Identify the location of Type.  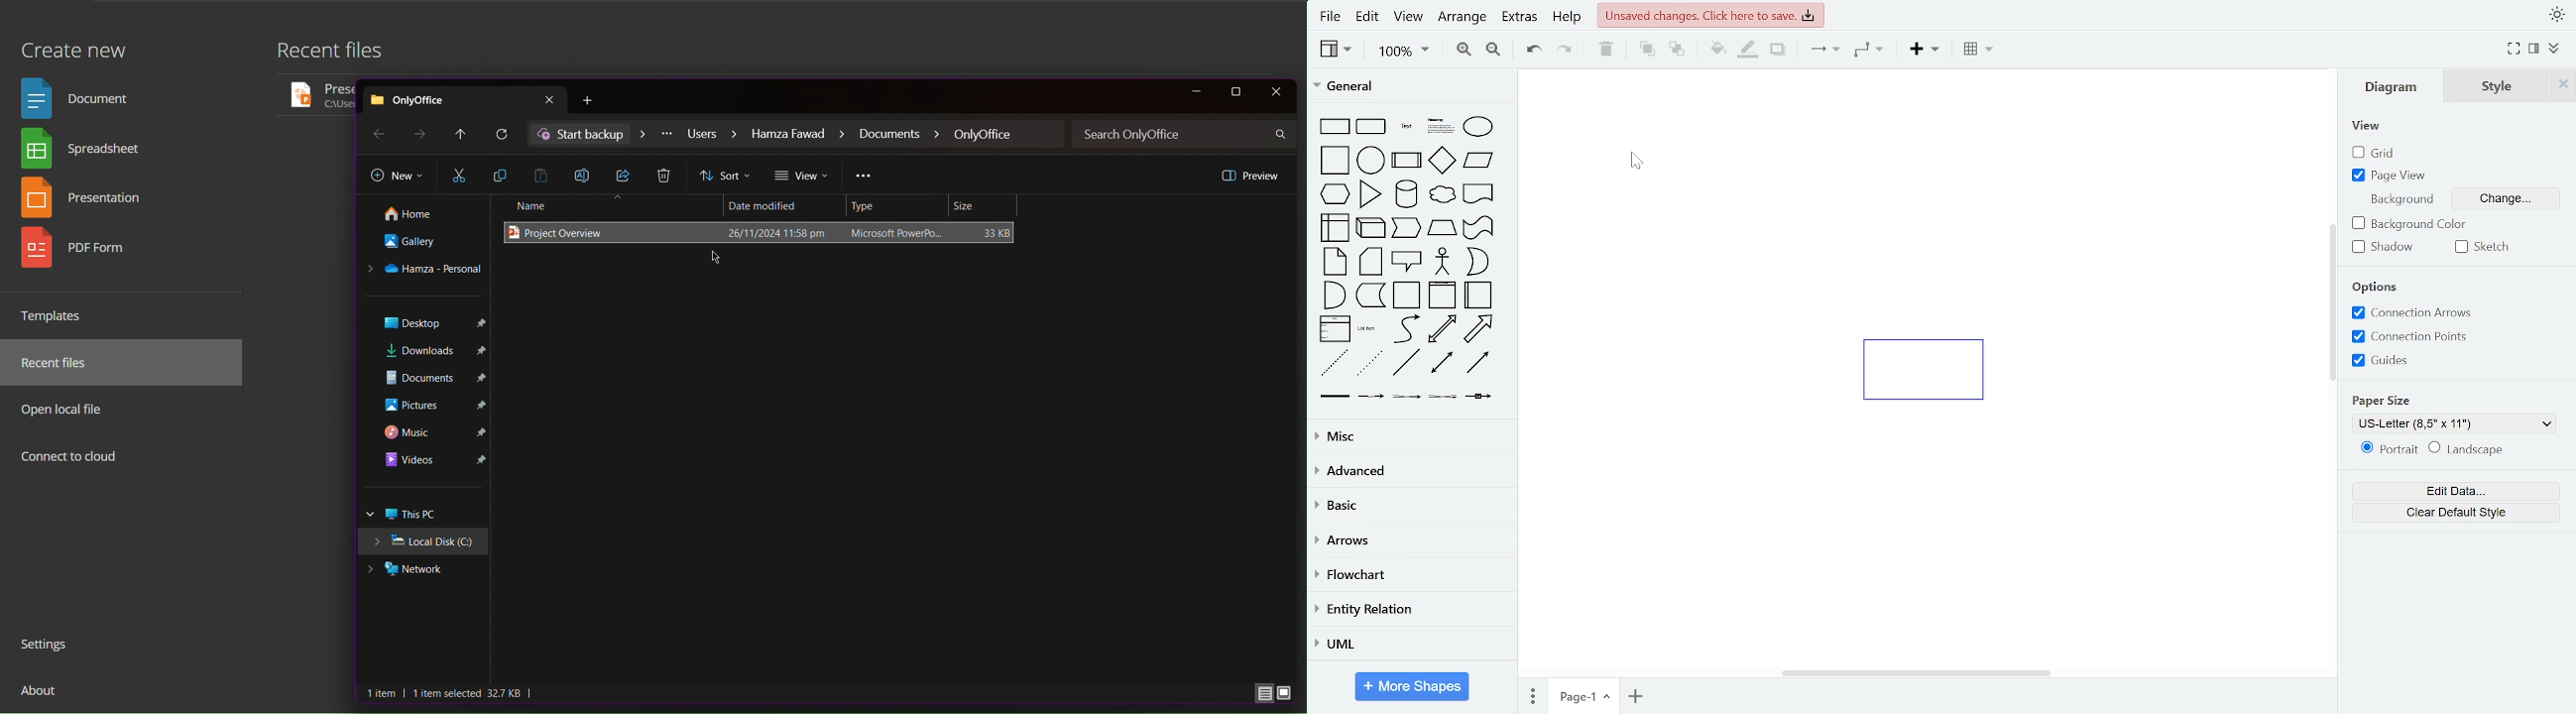
(900, 206).